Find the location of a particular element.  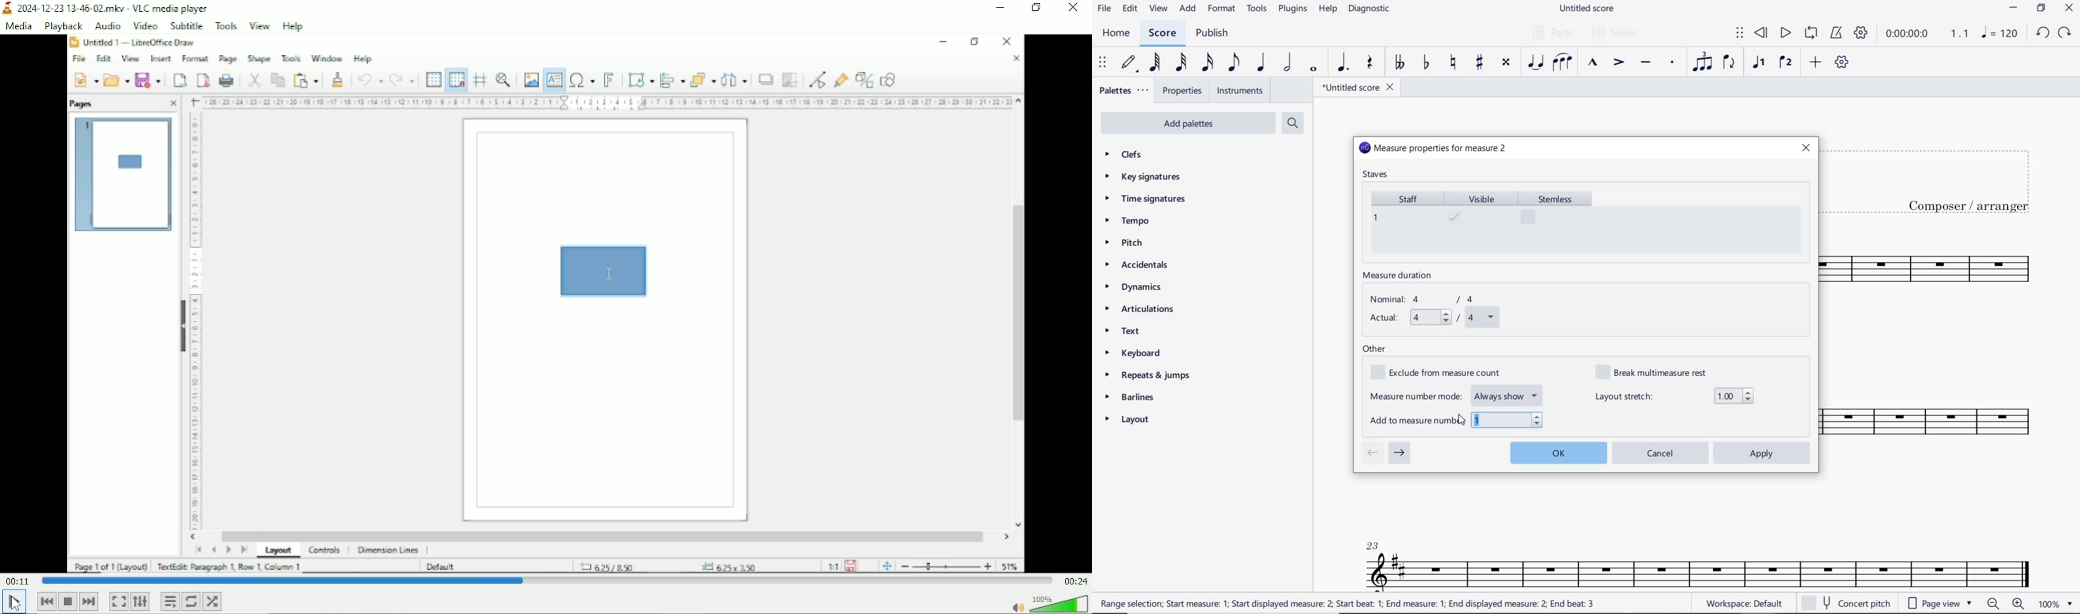

REDO is located at coordinates (2065, 33).